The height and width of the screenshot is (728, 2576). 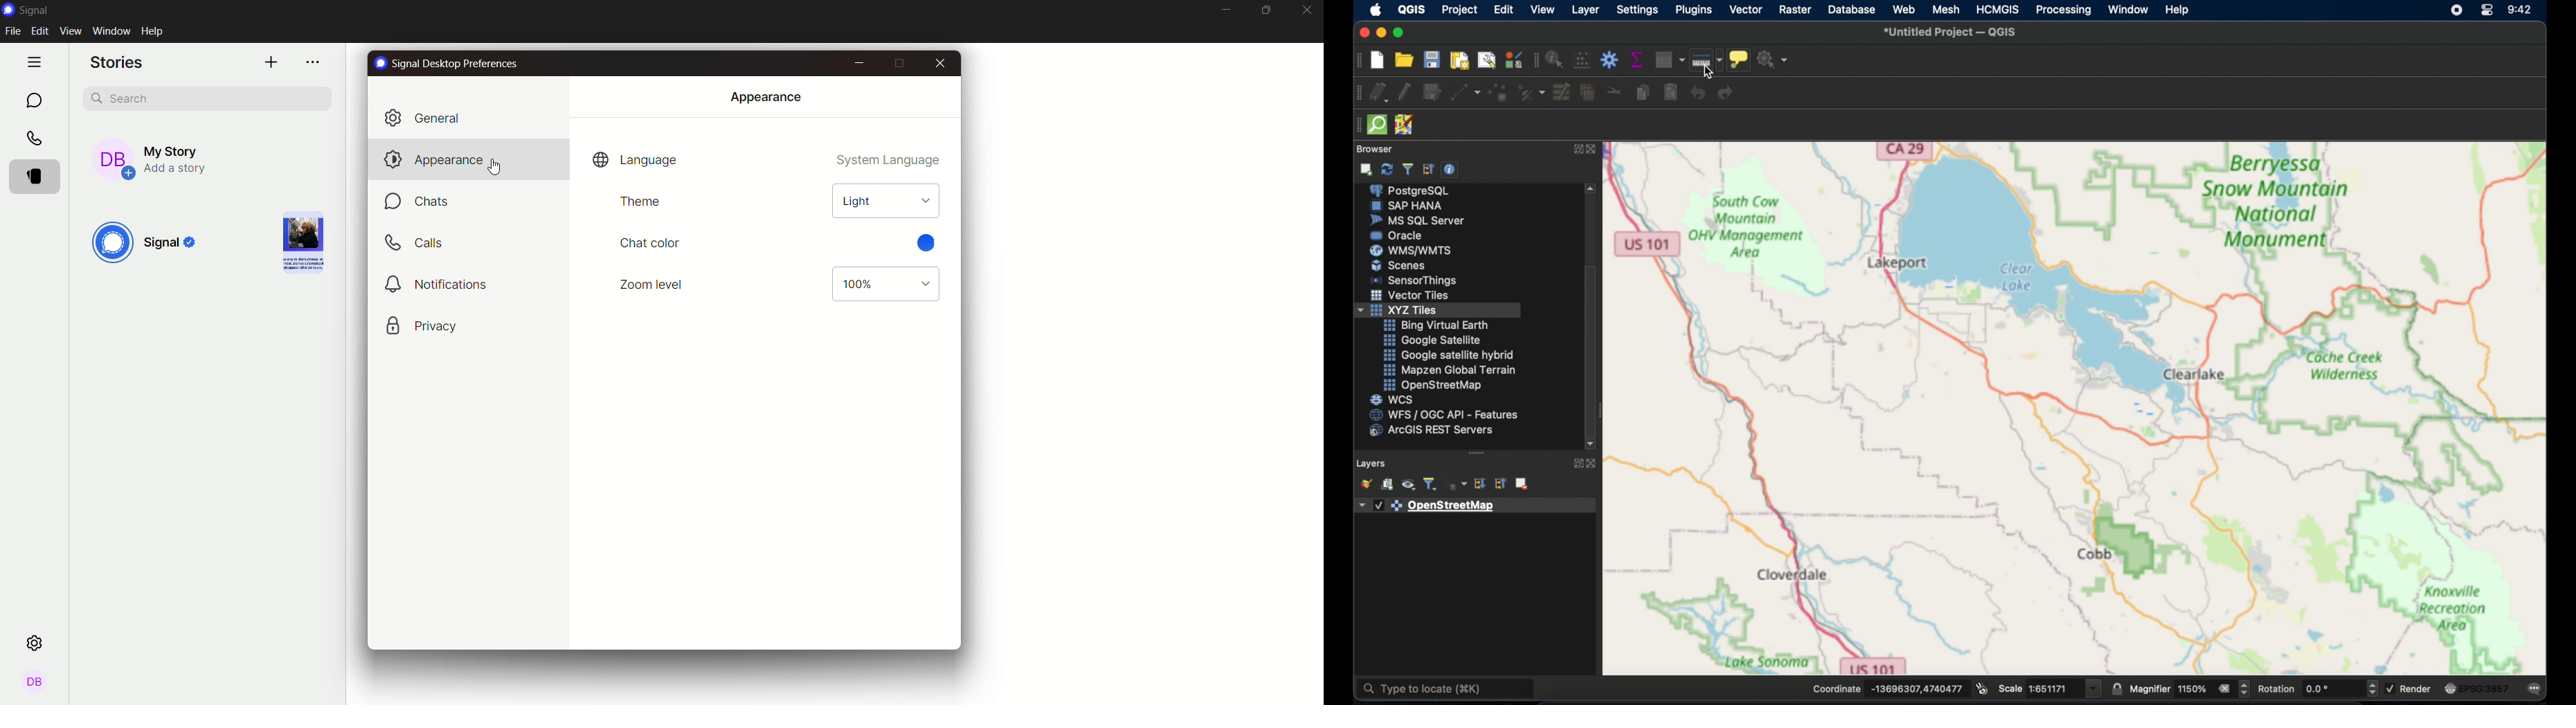 I want to click on language, so click(x=636, y=160).